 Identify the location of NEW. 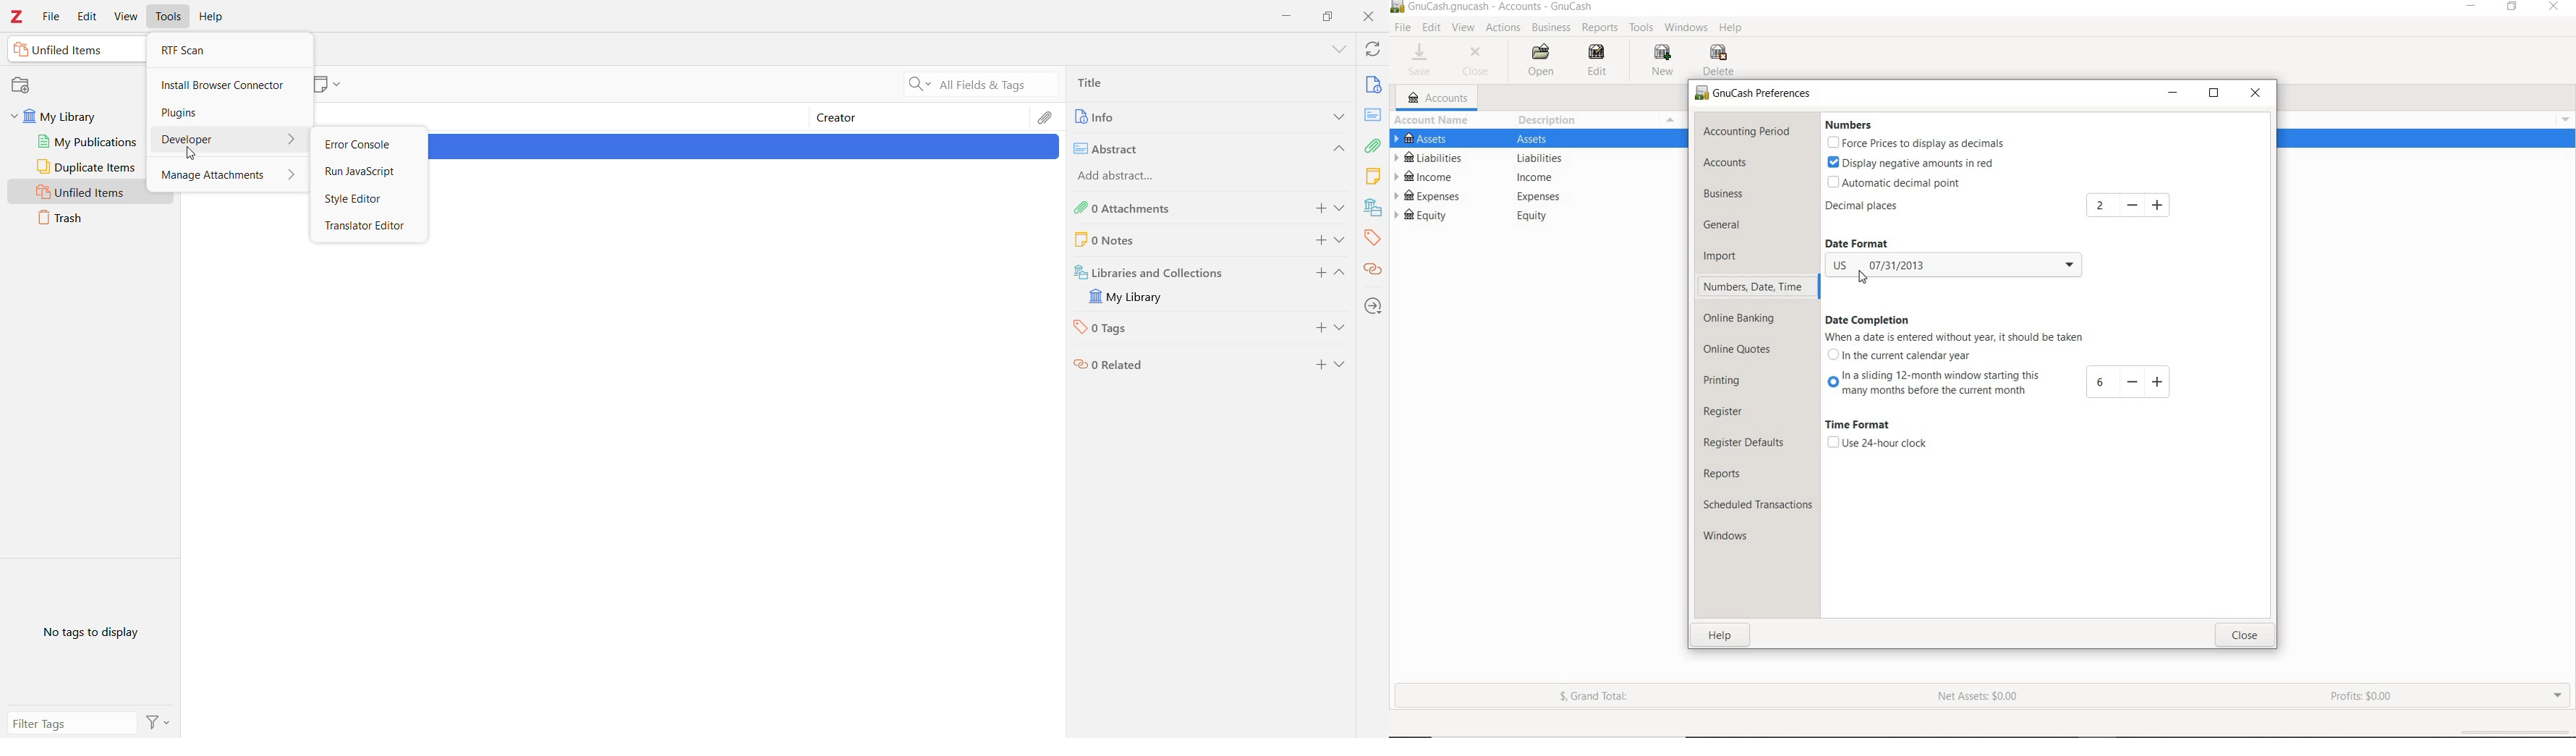
(1665, 60).